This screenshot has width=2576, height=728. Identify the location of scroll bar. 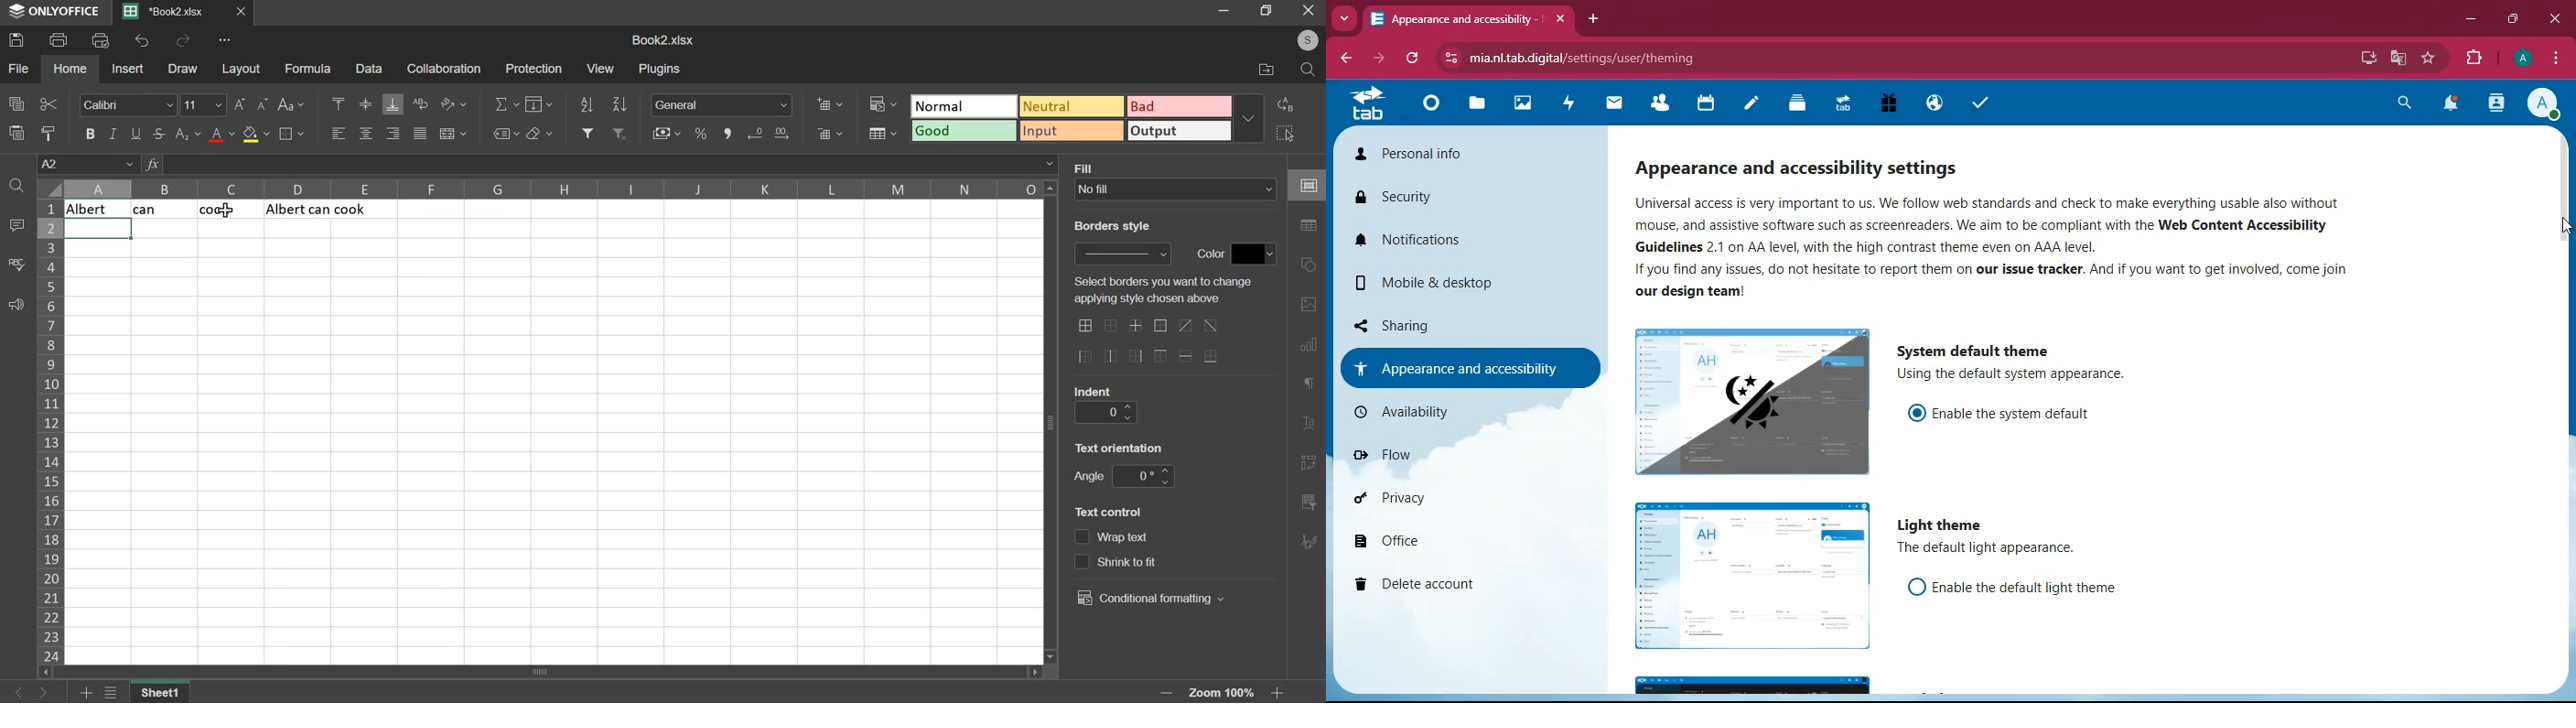
(2562, 289).